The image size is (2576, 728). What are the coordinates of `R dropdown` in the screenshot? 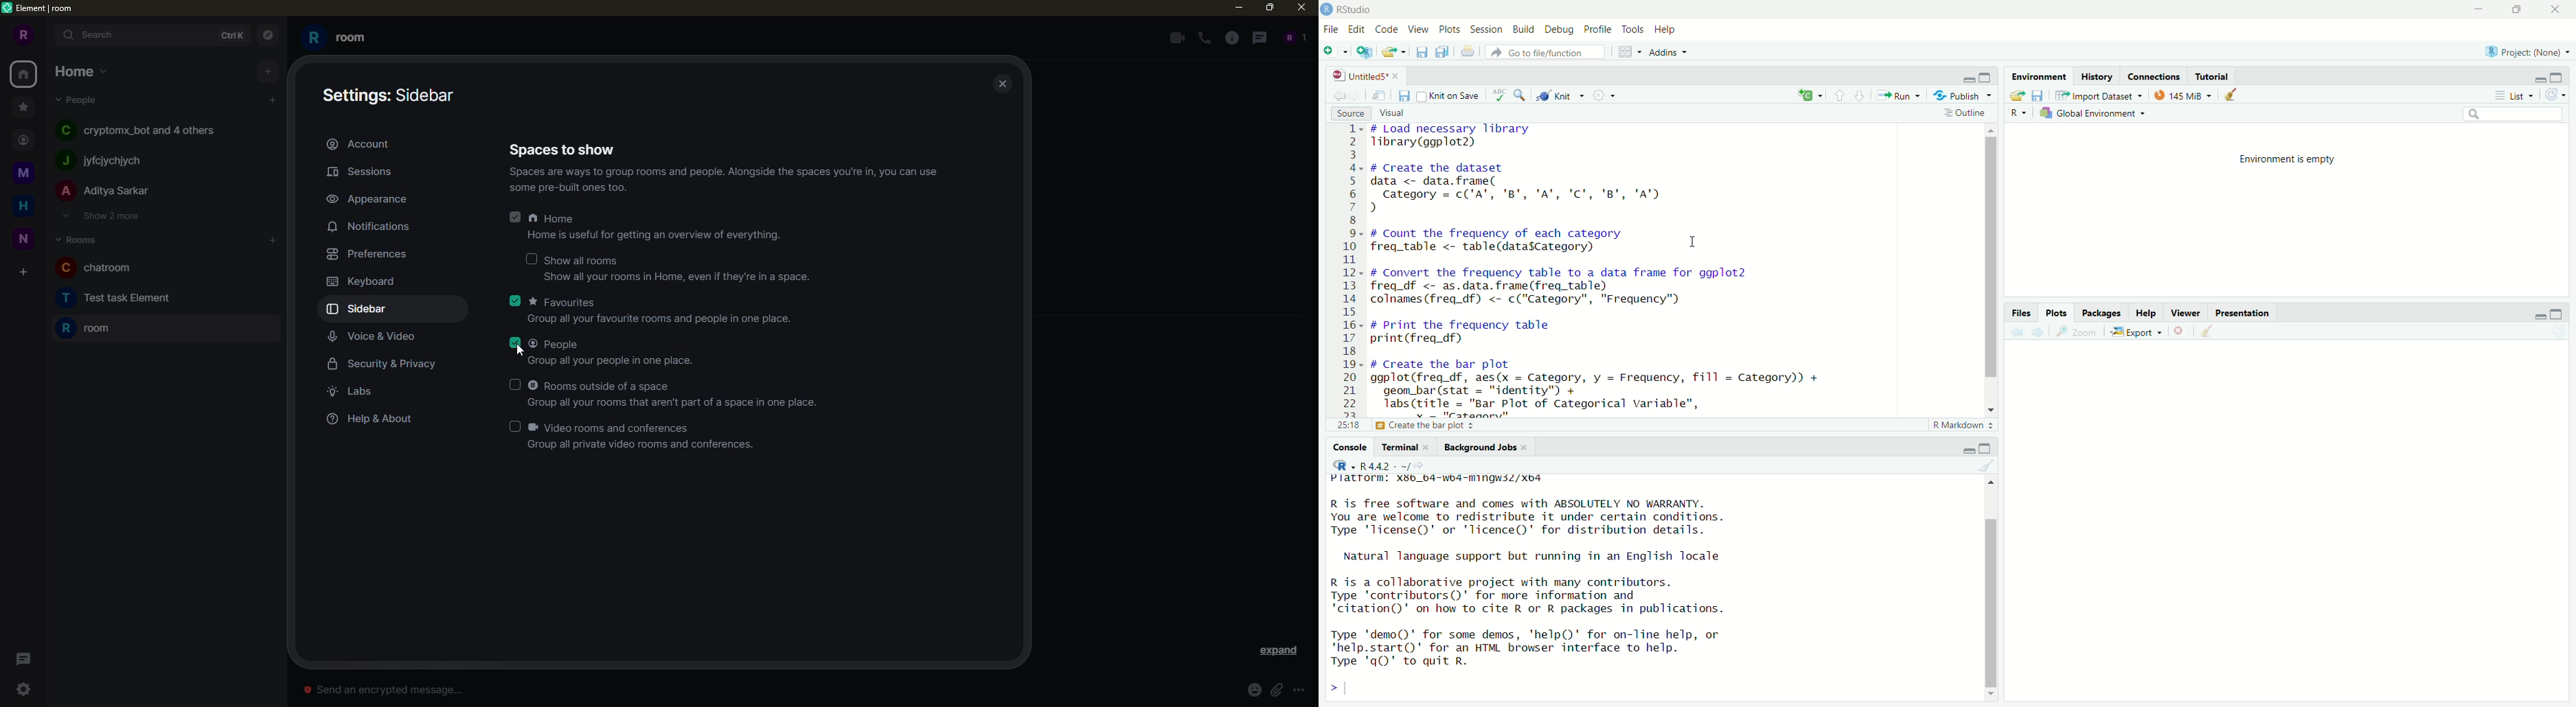 It's located at (2019, 113).